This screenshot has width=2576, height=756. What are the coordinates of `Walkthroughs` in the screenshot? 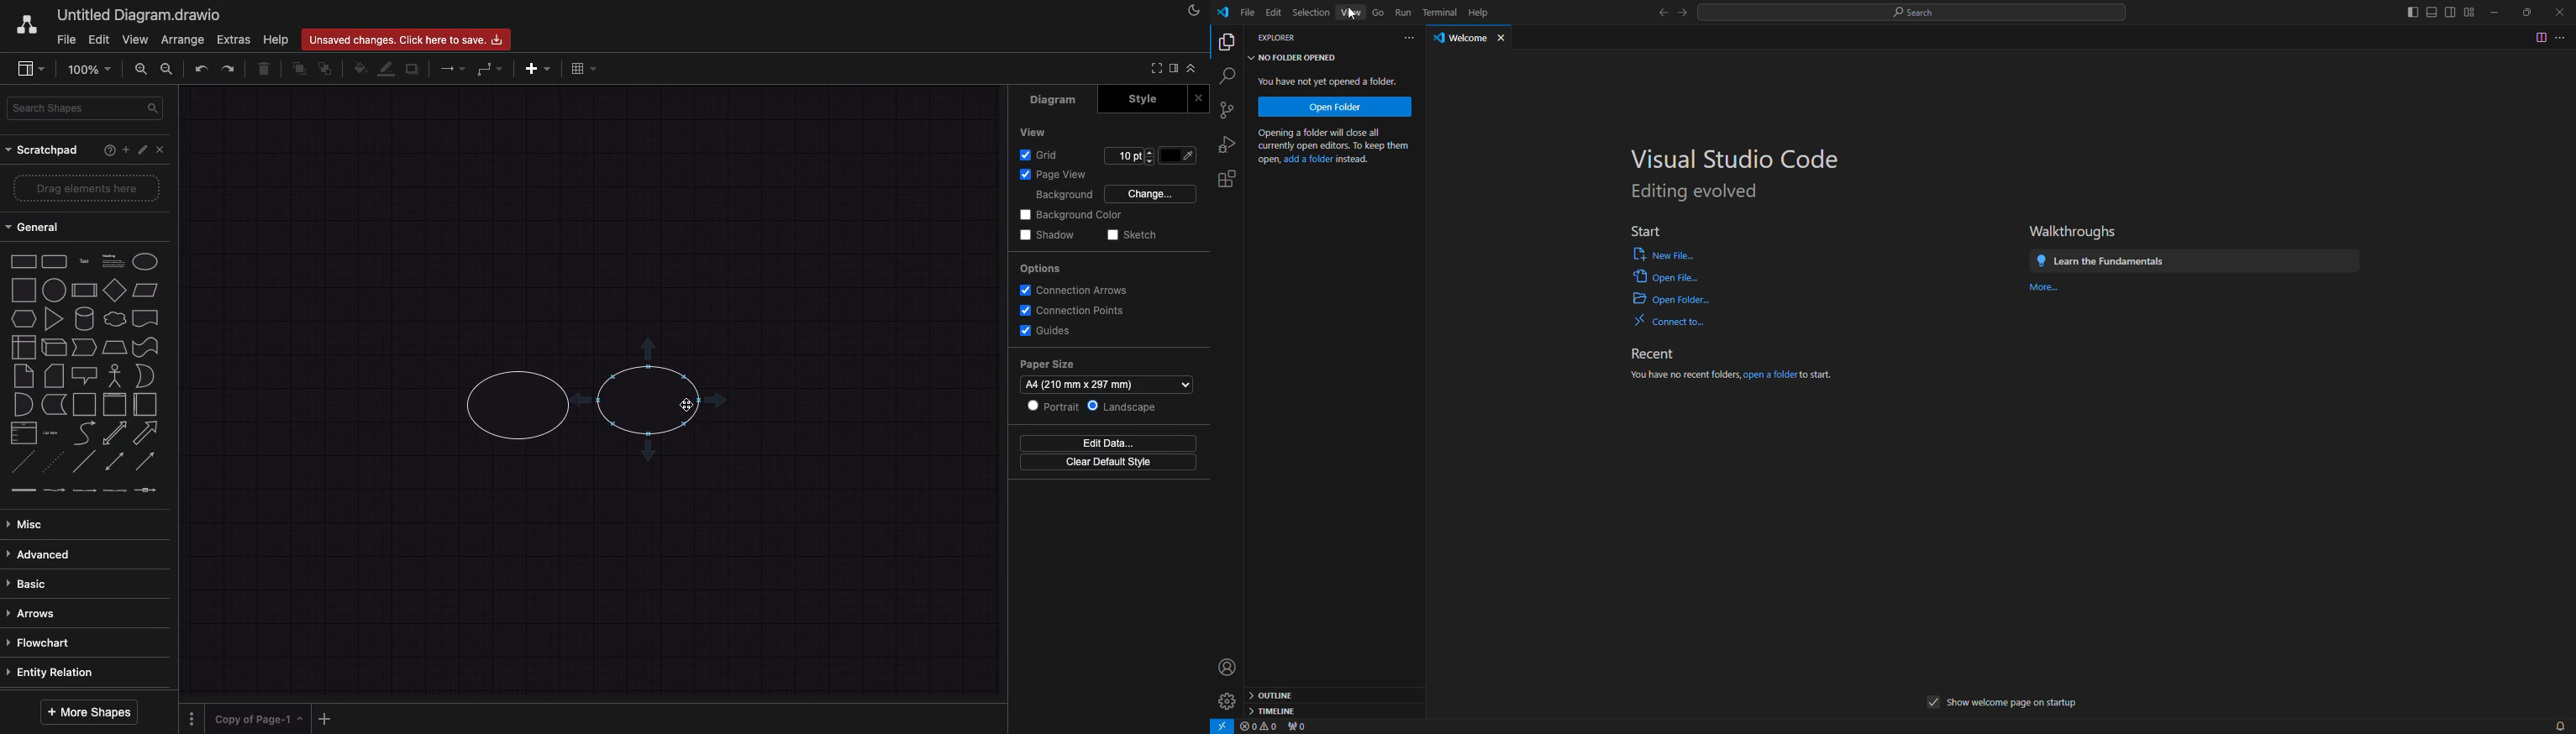 It's located at (2074, 230).